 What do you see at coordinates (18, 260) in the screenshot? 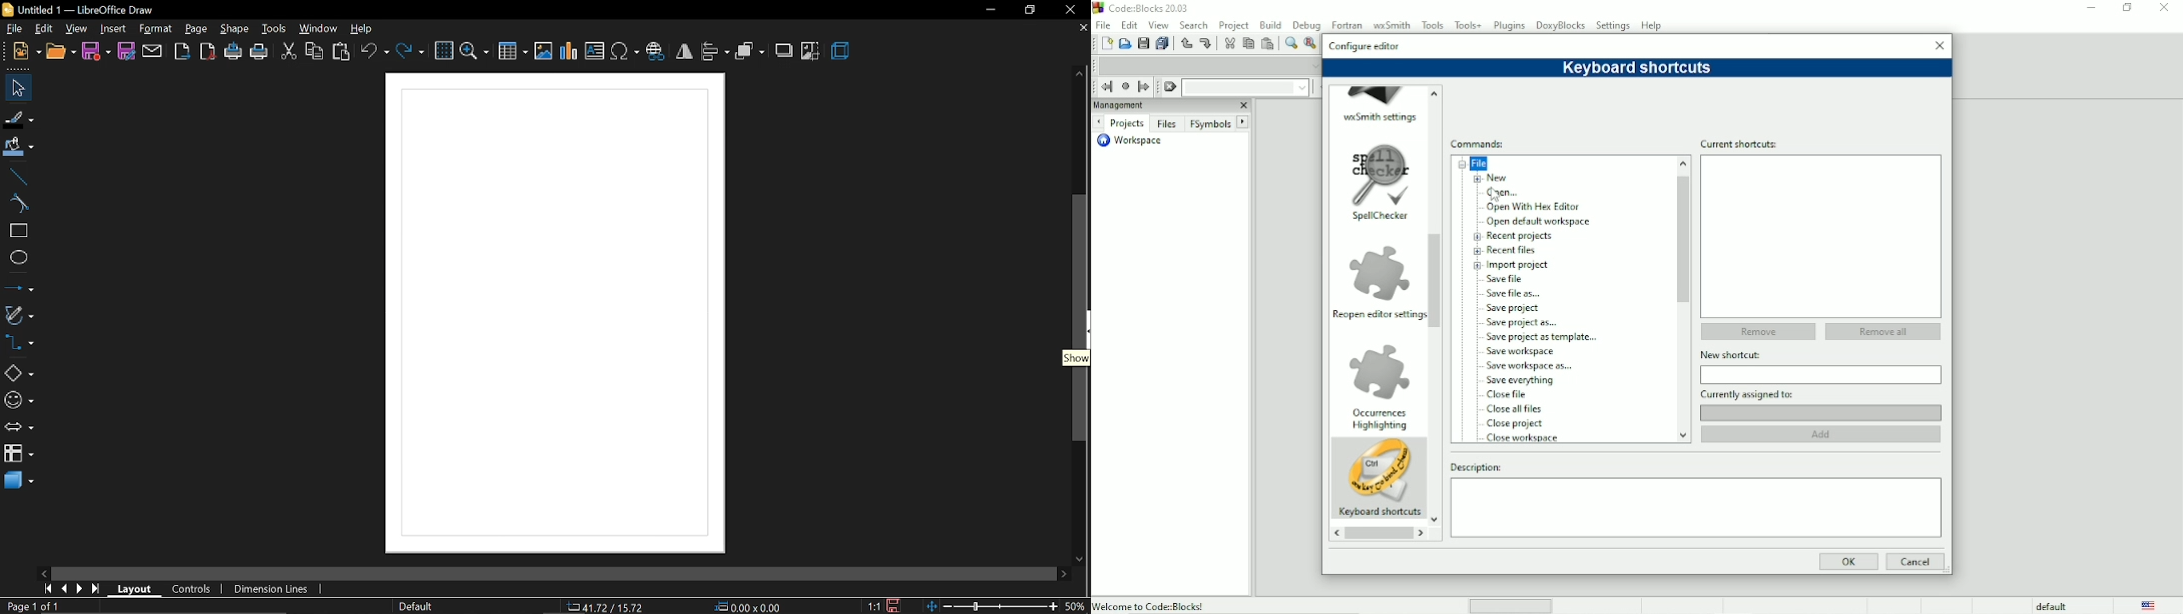
I see `ellipse` at bounding box center [18, 260].